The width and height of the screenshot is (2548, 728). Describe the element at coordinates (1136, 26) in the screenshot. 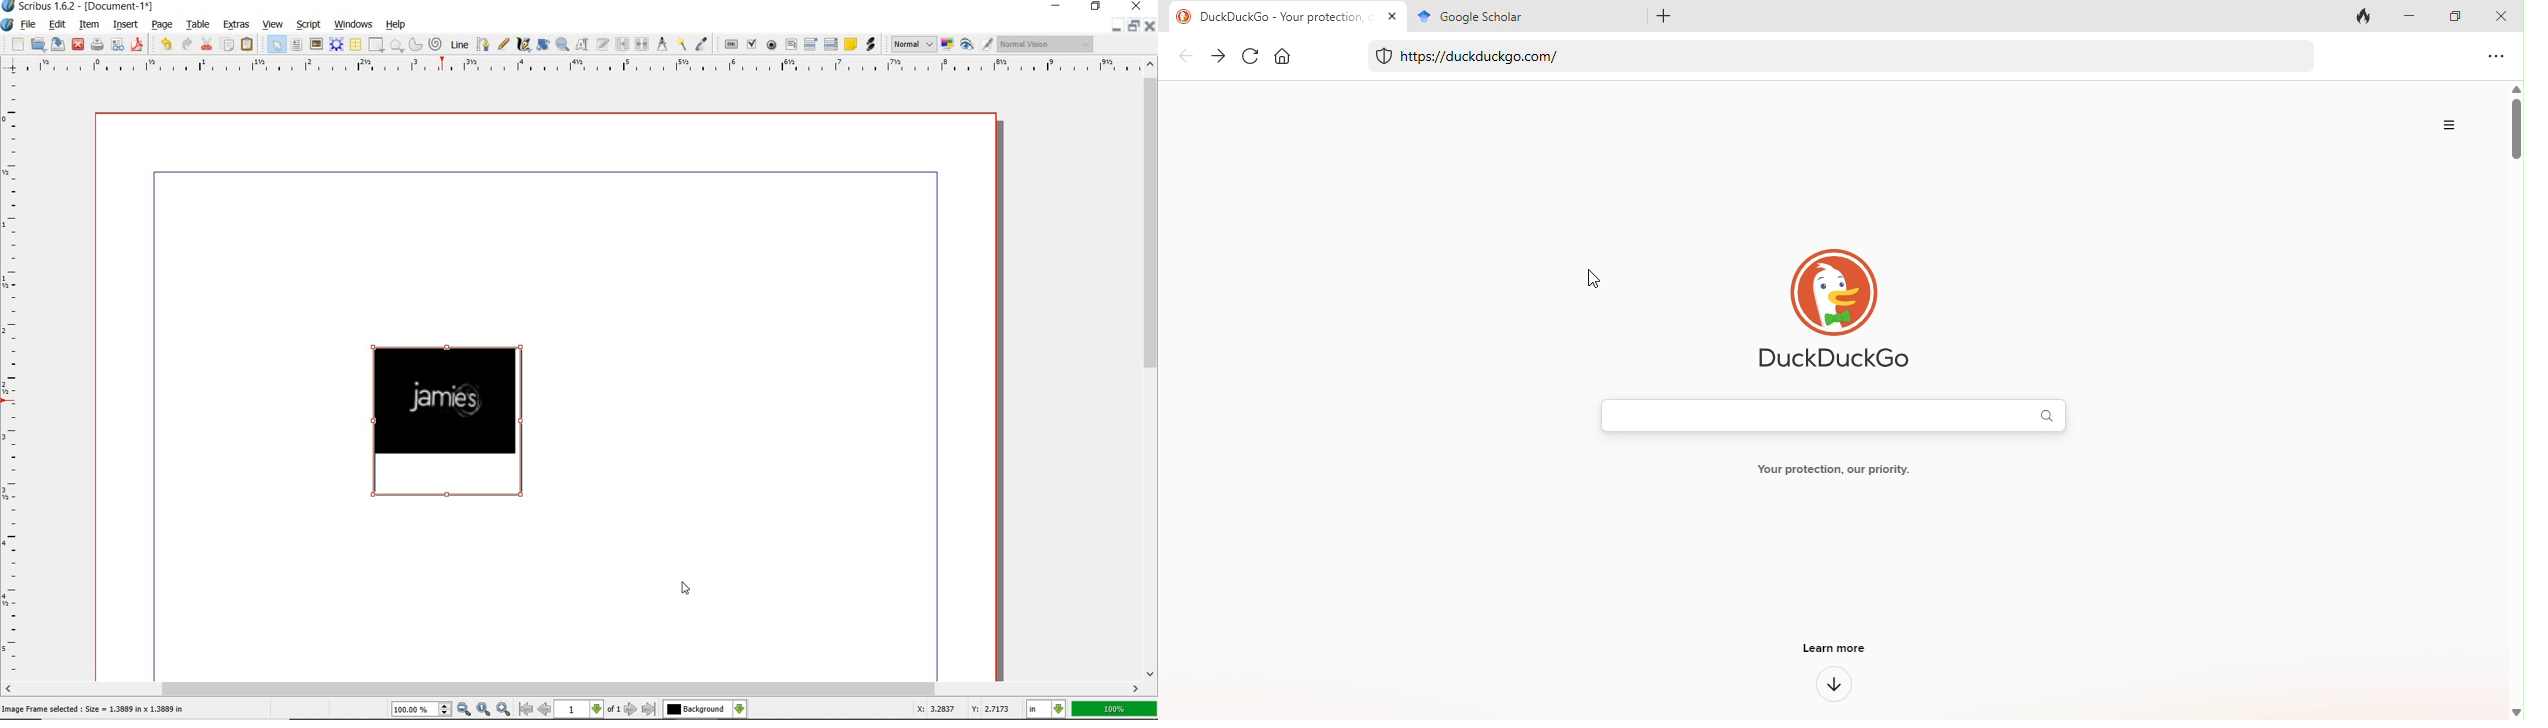

I see `RESTORE` at that location.